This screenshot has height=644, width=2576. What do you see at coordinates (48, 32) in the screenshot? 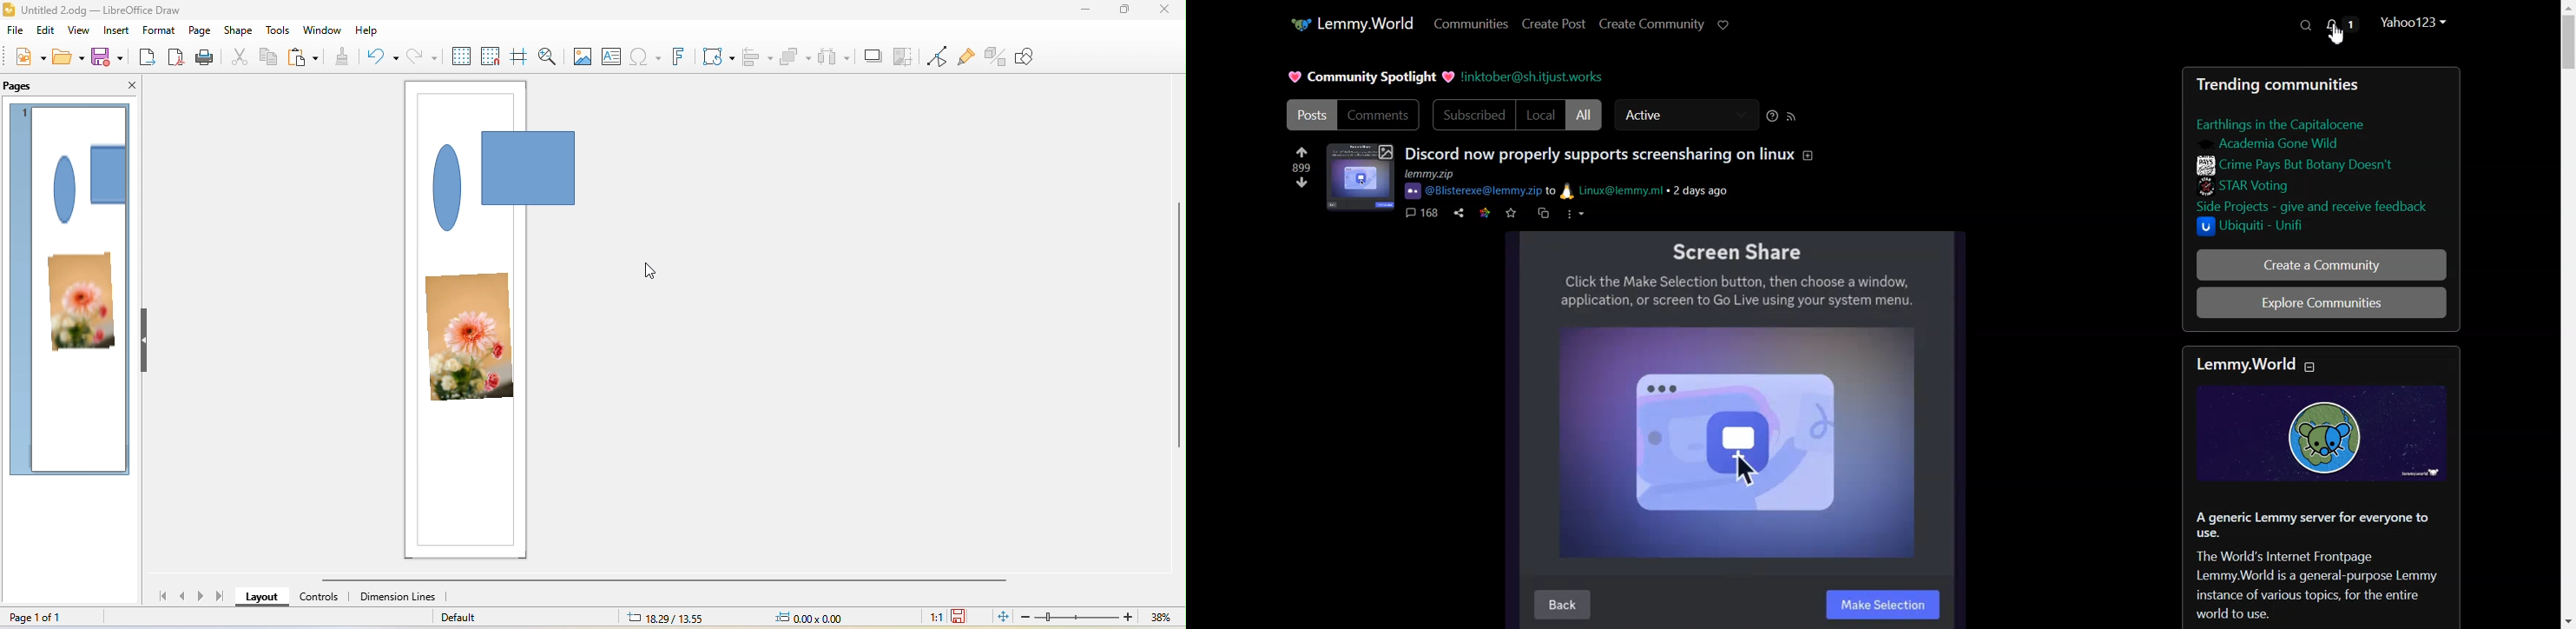
I see `edit` at bounding box center [48, 32].